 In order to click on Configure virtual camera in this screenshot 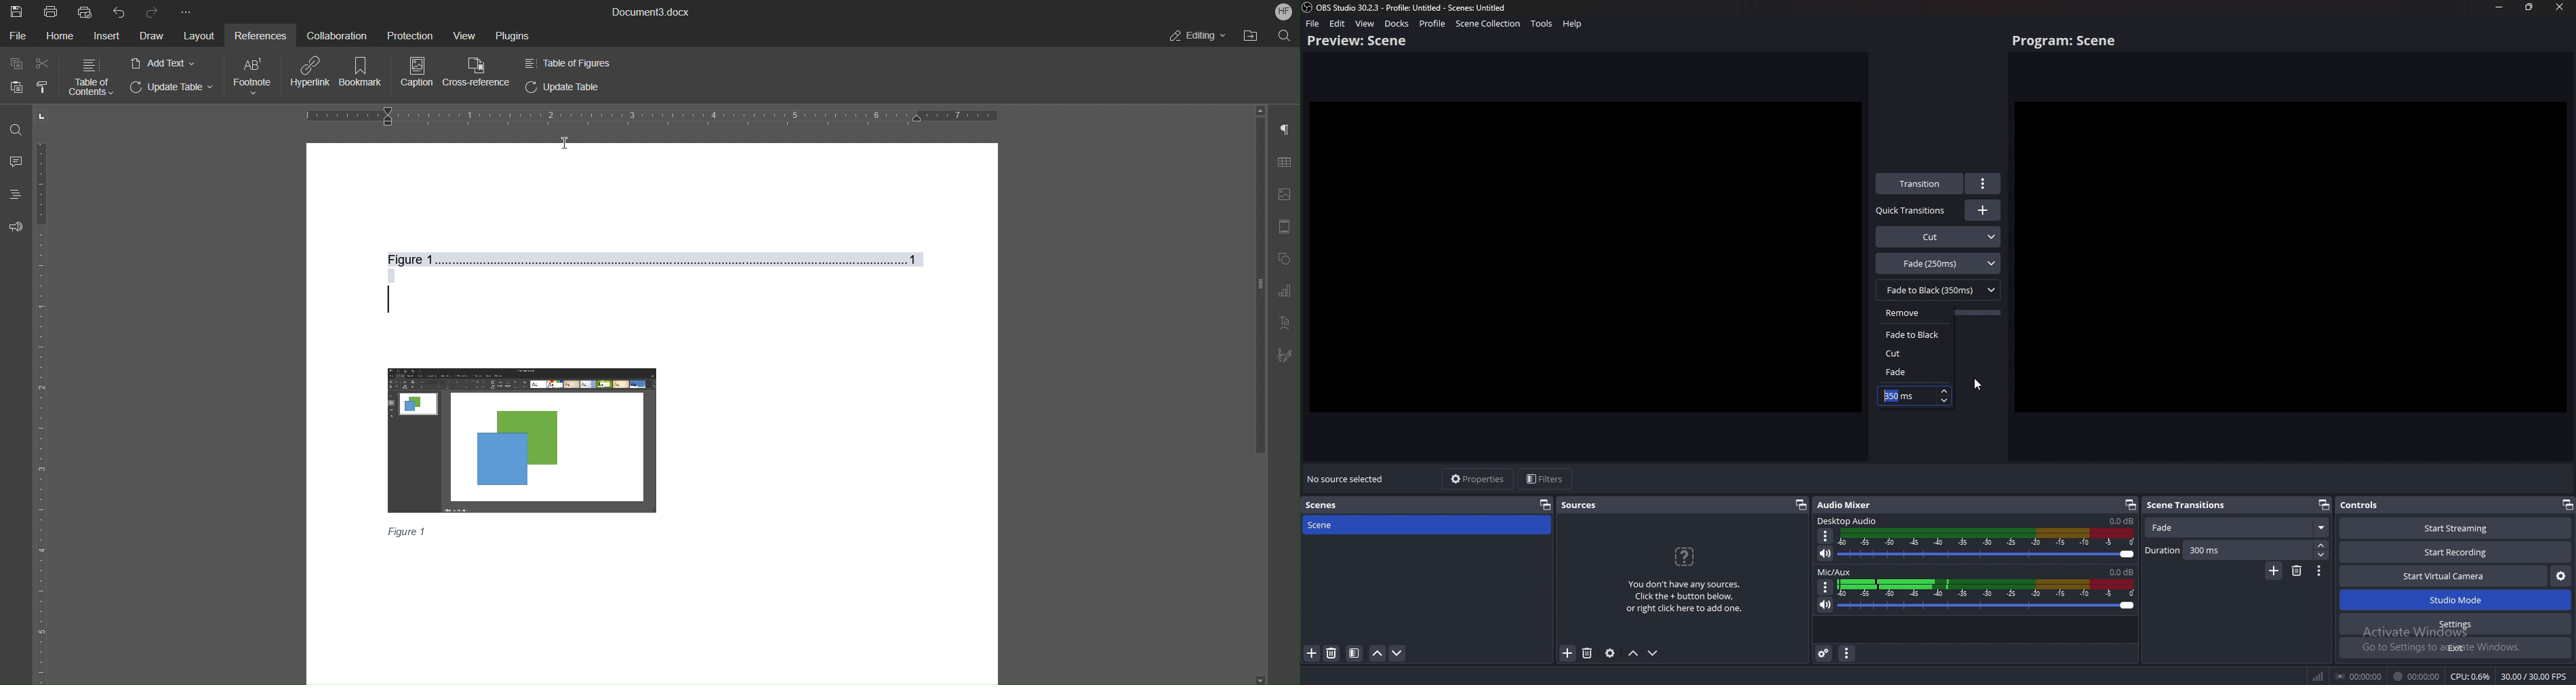, I will do `click(2561, 577)`.